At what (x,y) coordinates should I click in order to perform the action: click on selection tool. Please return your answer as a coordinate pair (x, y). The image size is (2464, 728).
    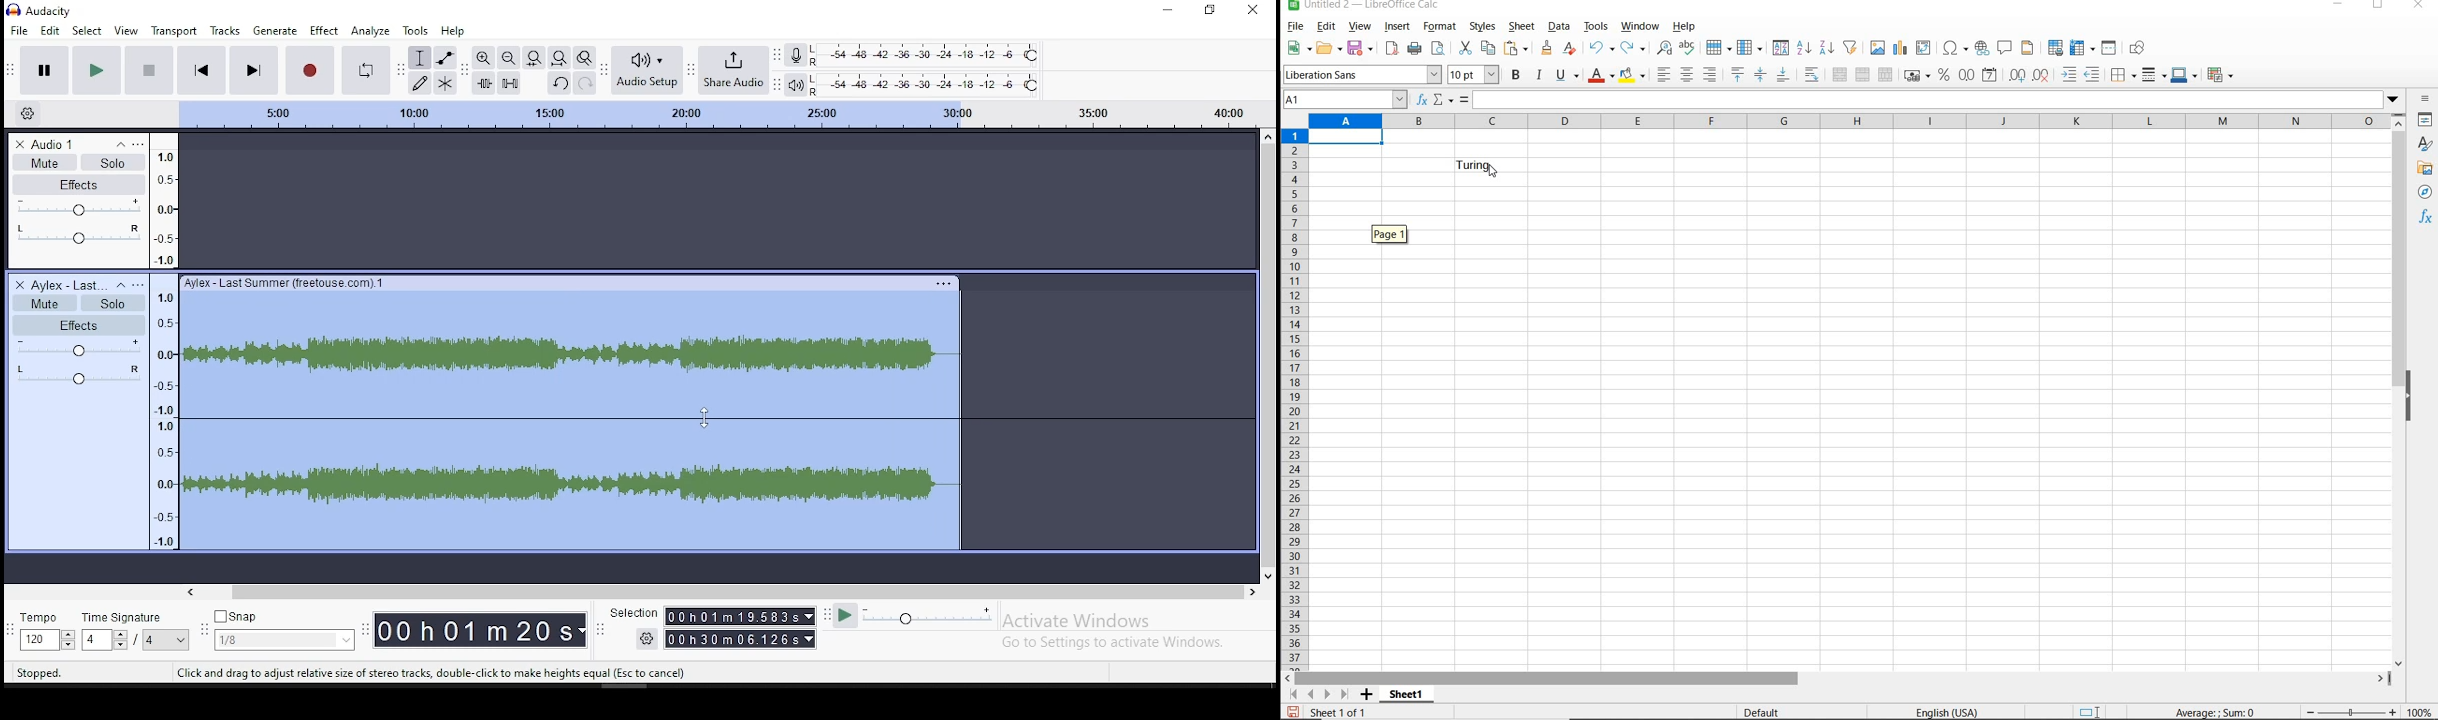
    Looking at the image, I should click on (419, 58).